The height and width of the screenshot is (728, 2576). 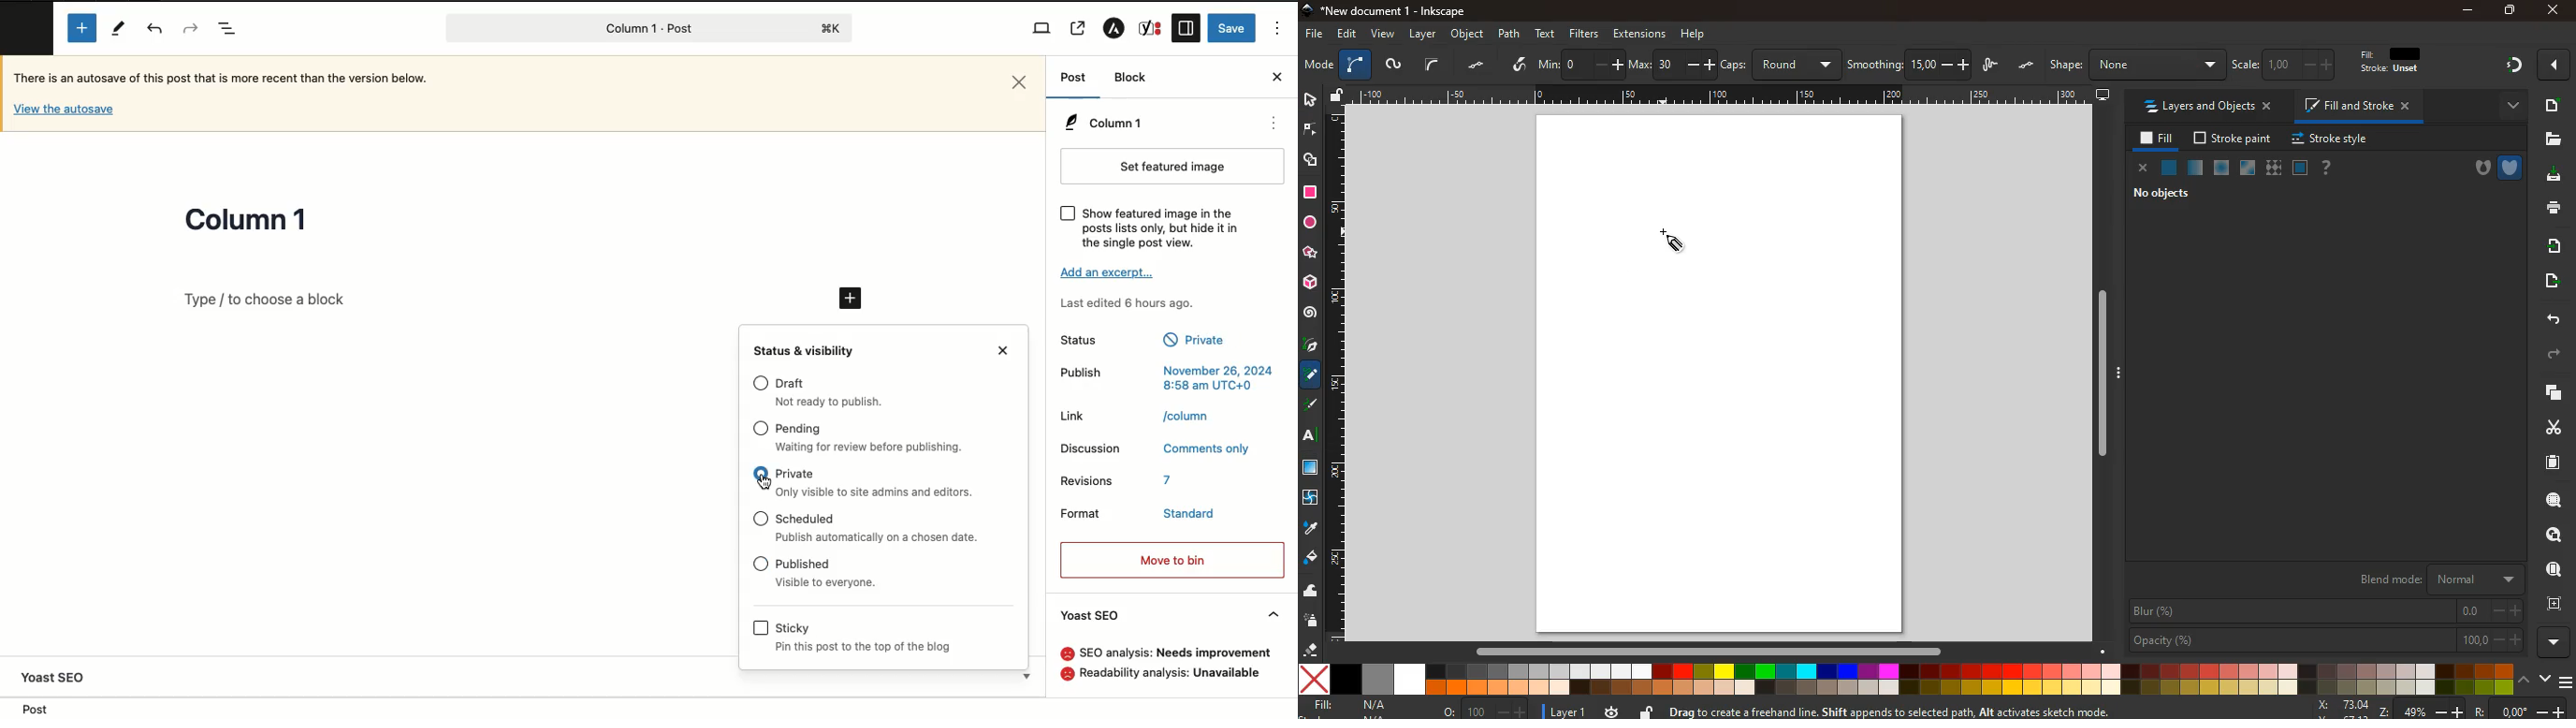 What do you see at coordinates (1432, 65) in the screenshot?
I see `curve` at bounding box center [1432, 65].